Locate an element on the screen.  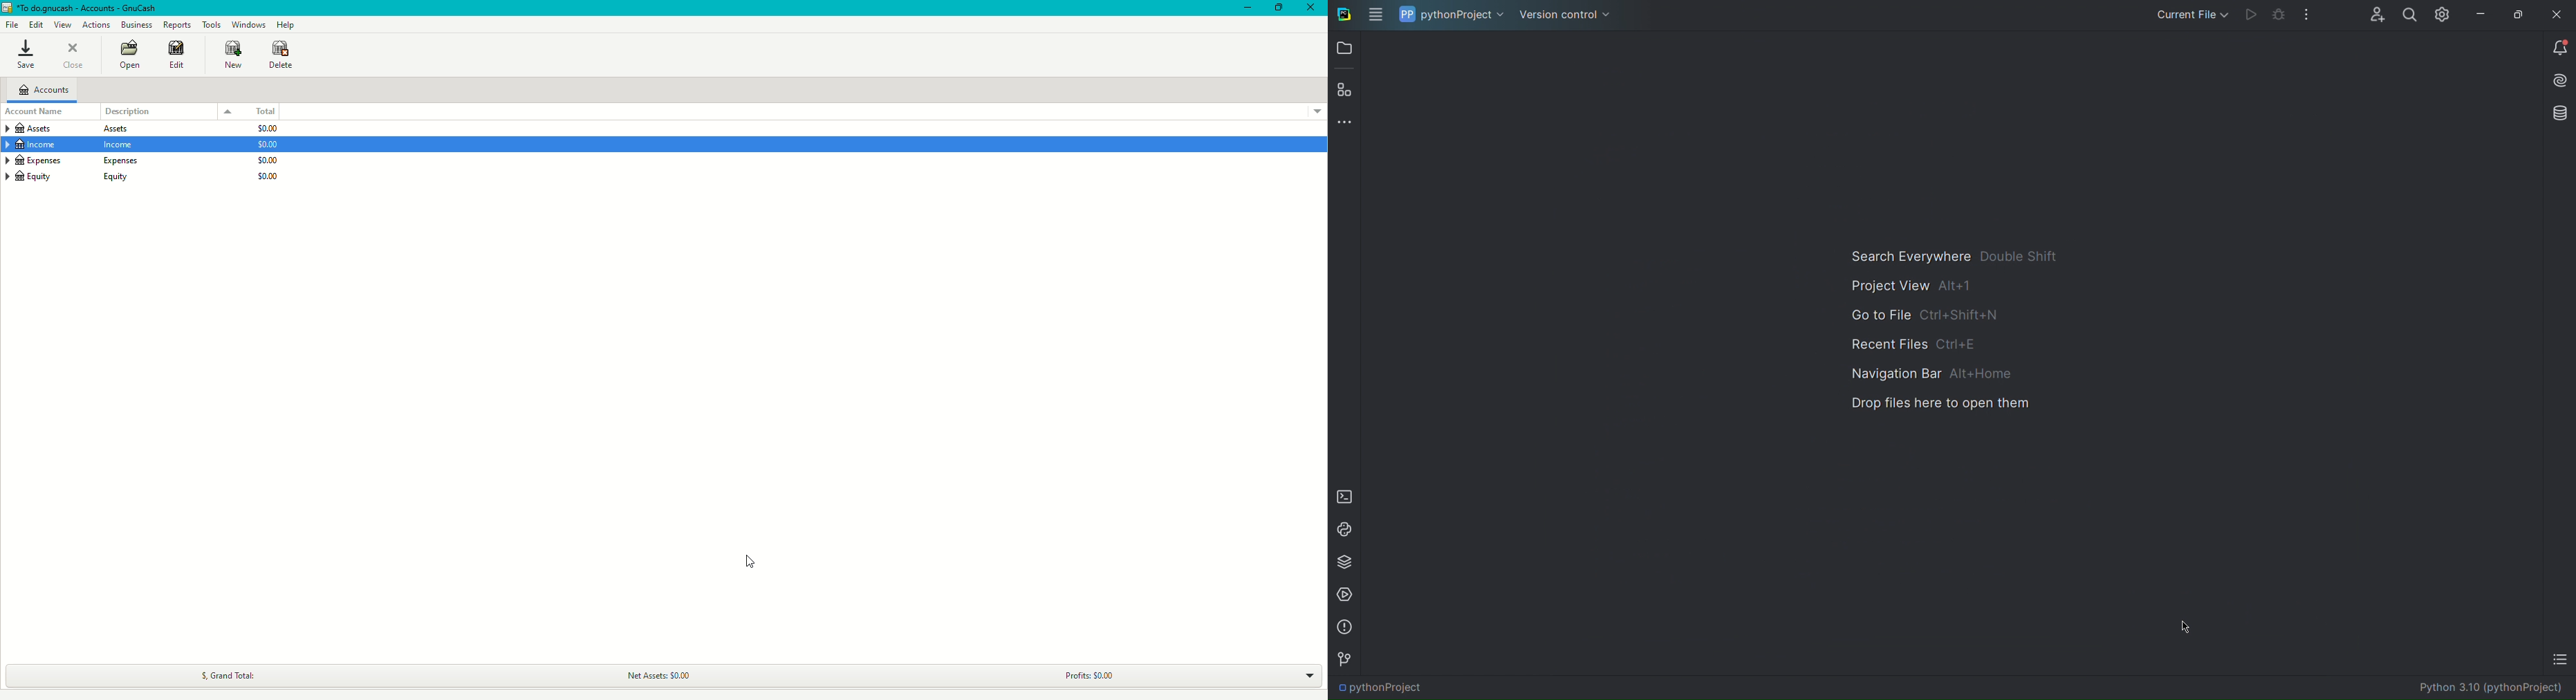
Description is located at coordinates (131, 111).